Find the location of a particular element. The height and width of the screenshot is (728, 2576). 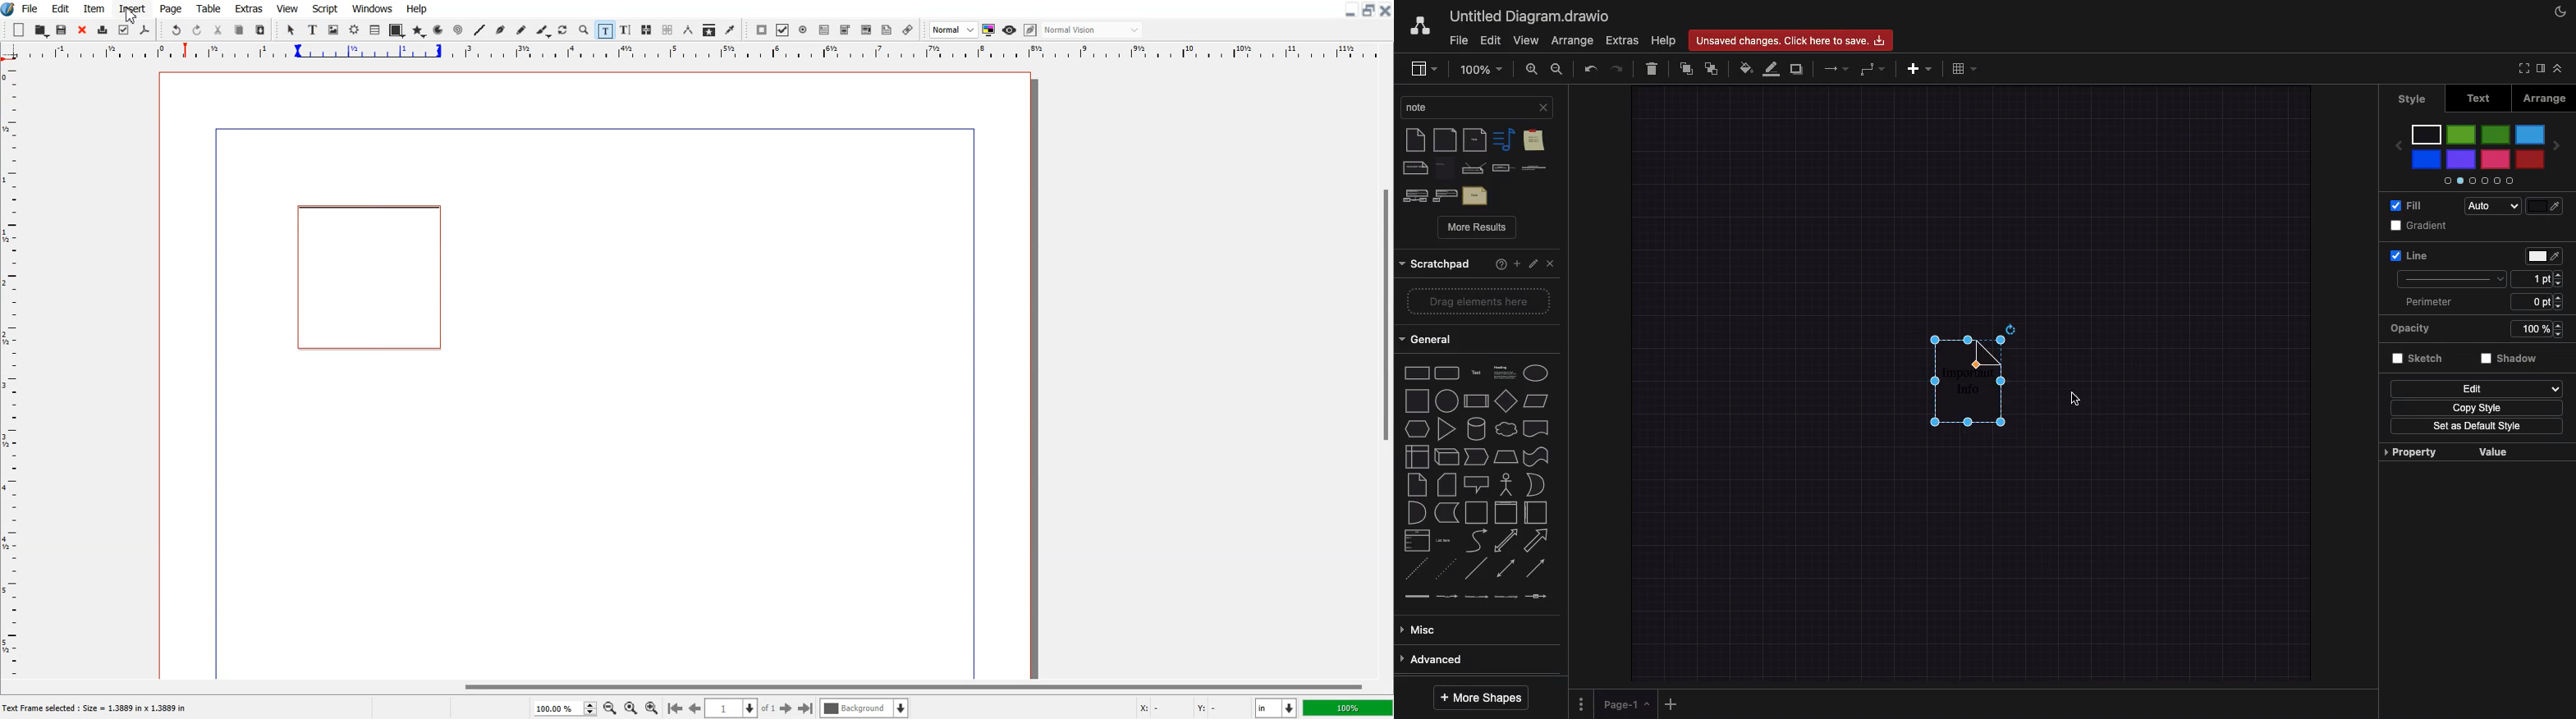

To back is located at coordinates (1715, 67).